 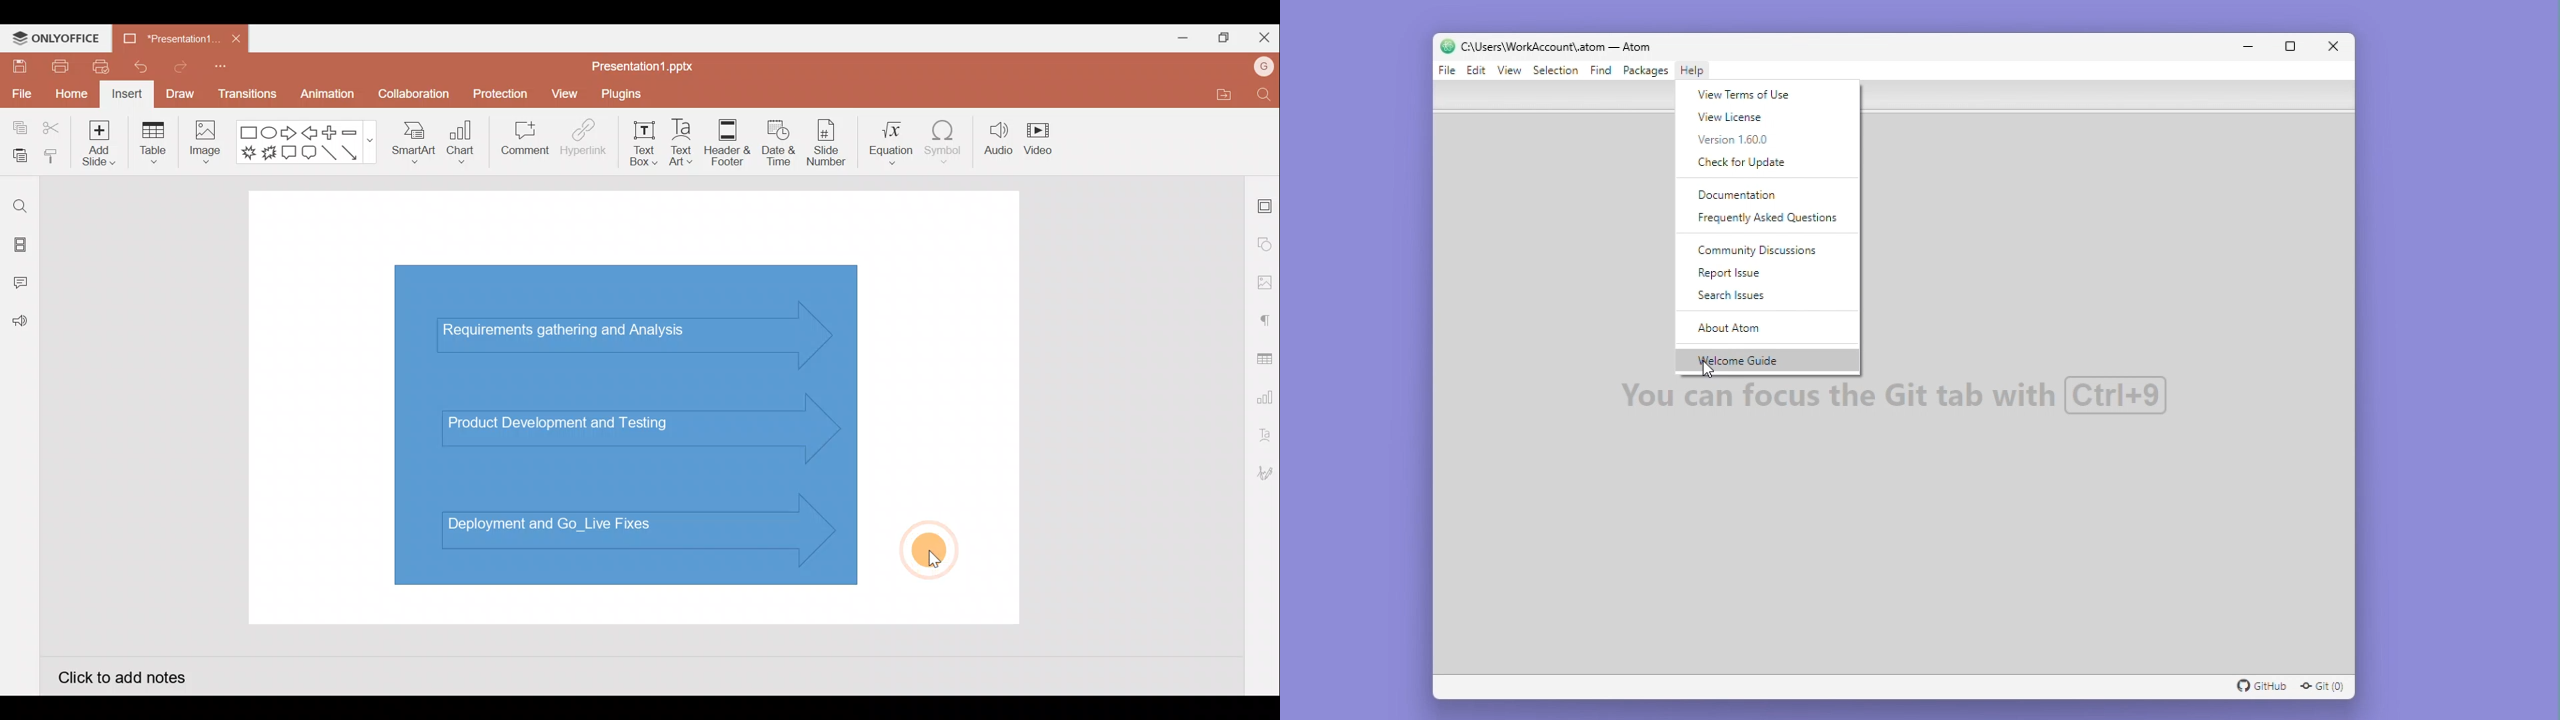 What do you see at coordinates (1261, 35) in the screenshot?
I see `Close` at bounding box center [1261, 35].